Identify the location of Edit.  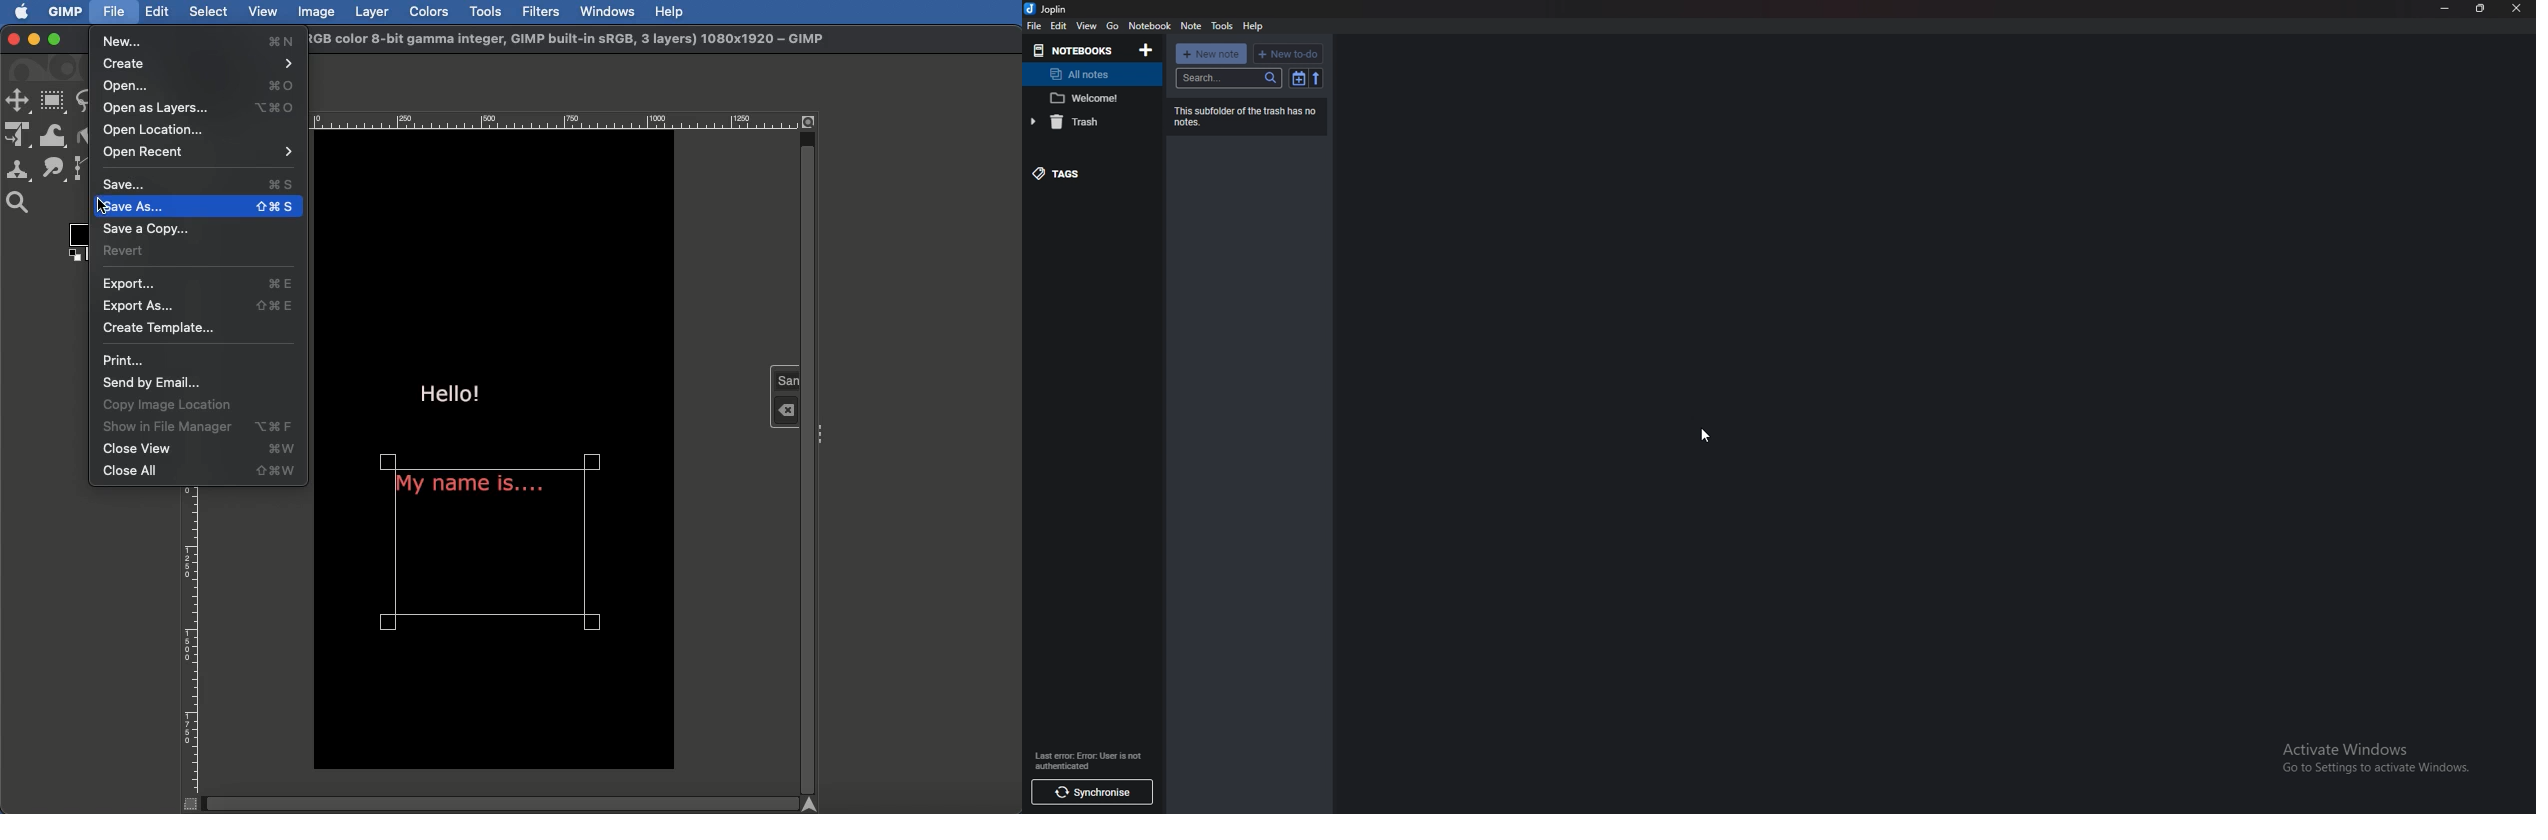
(1059, 25).